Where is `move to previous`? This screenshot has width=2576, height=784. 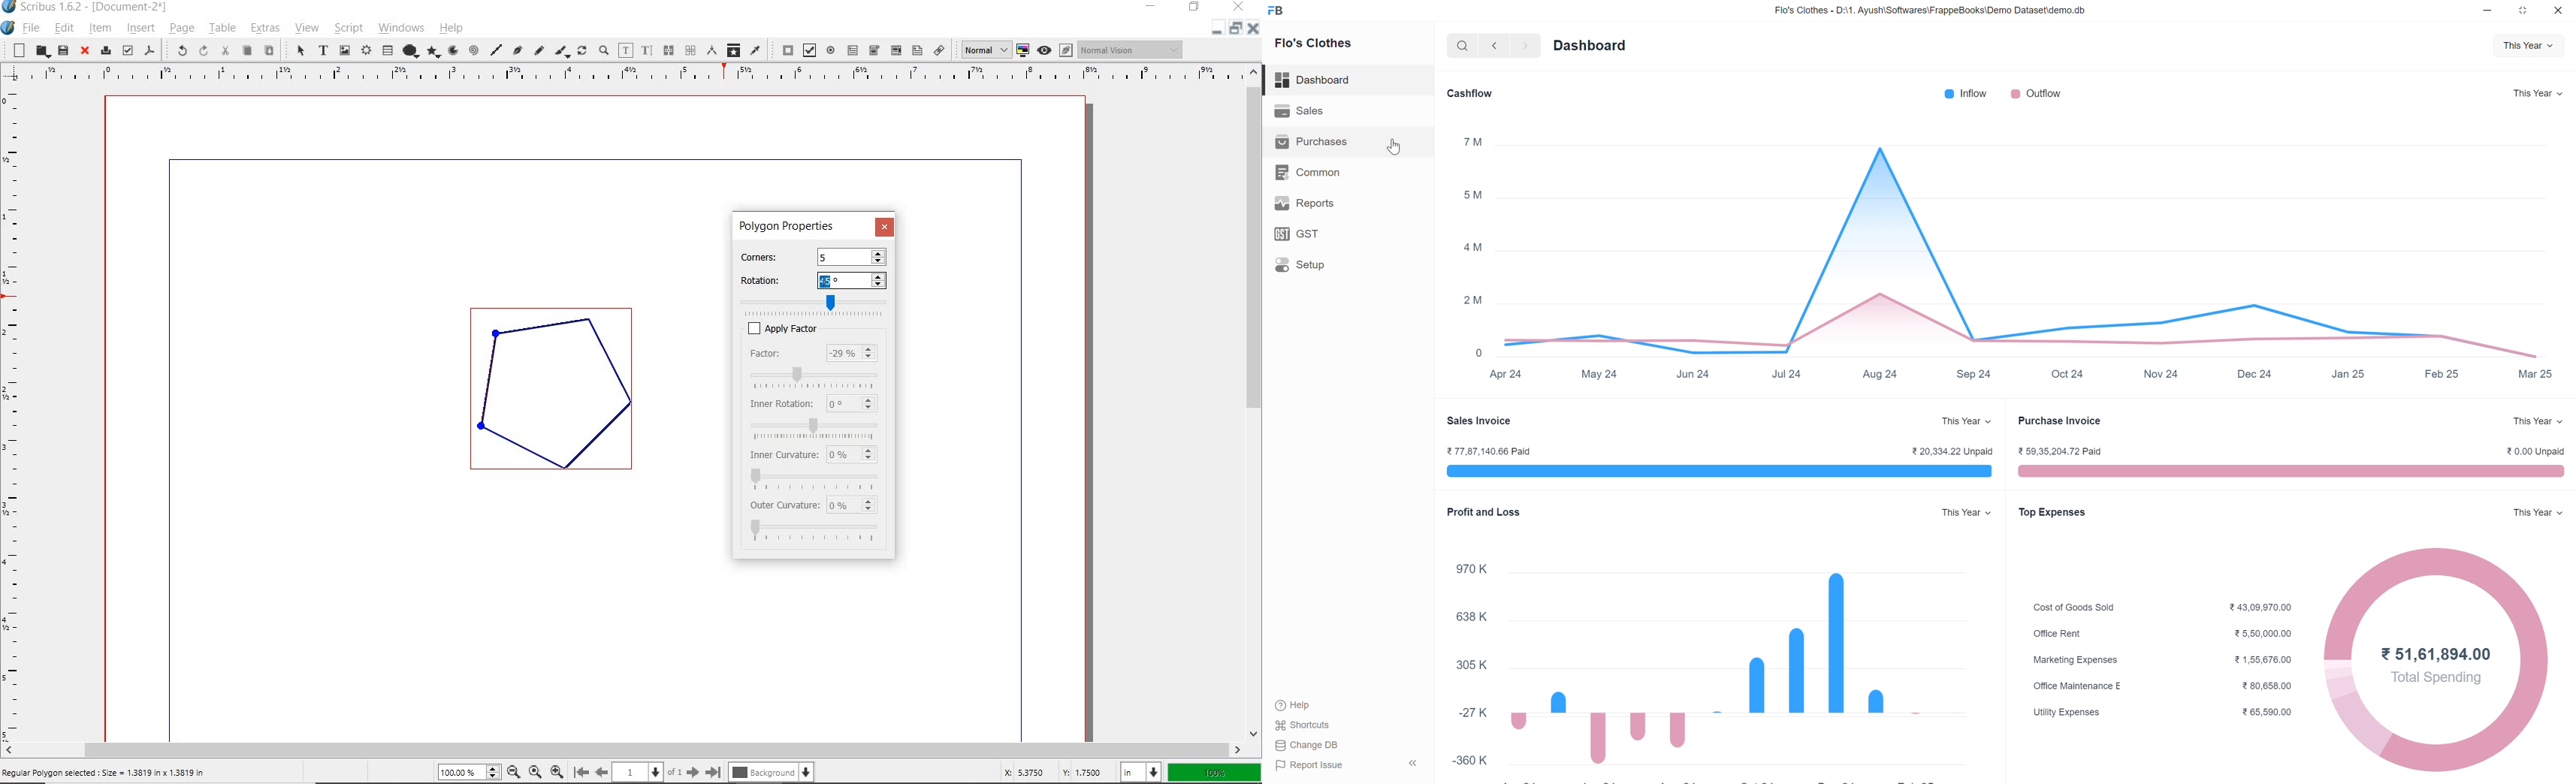
move to previous is located at coordinates (607, 771).